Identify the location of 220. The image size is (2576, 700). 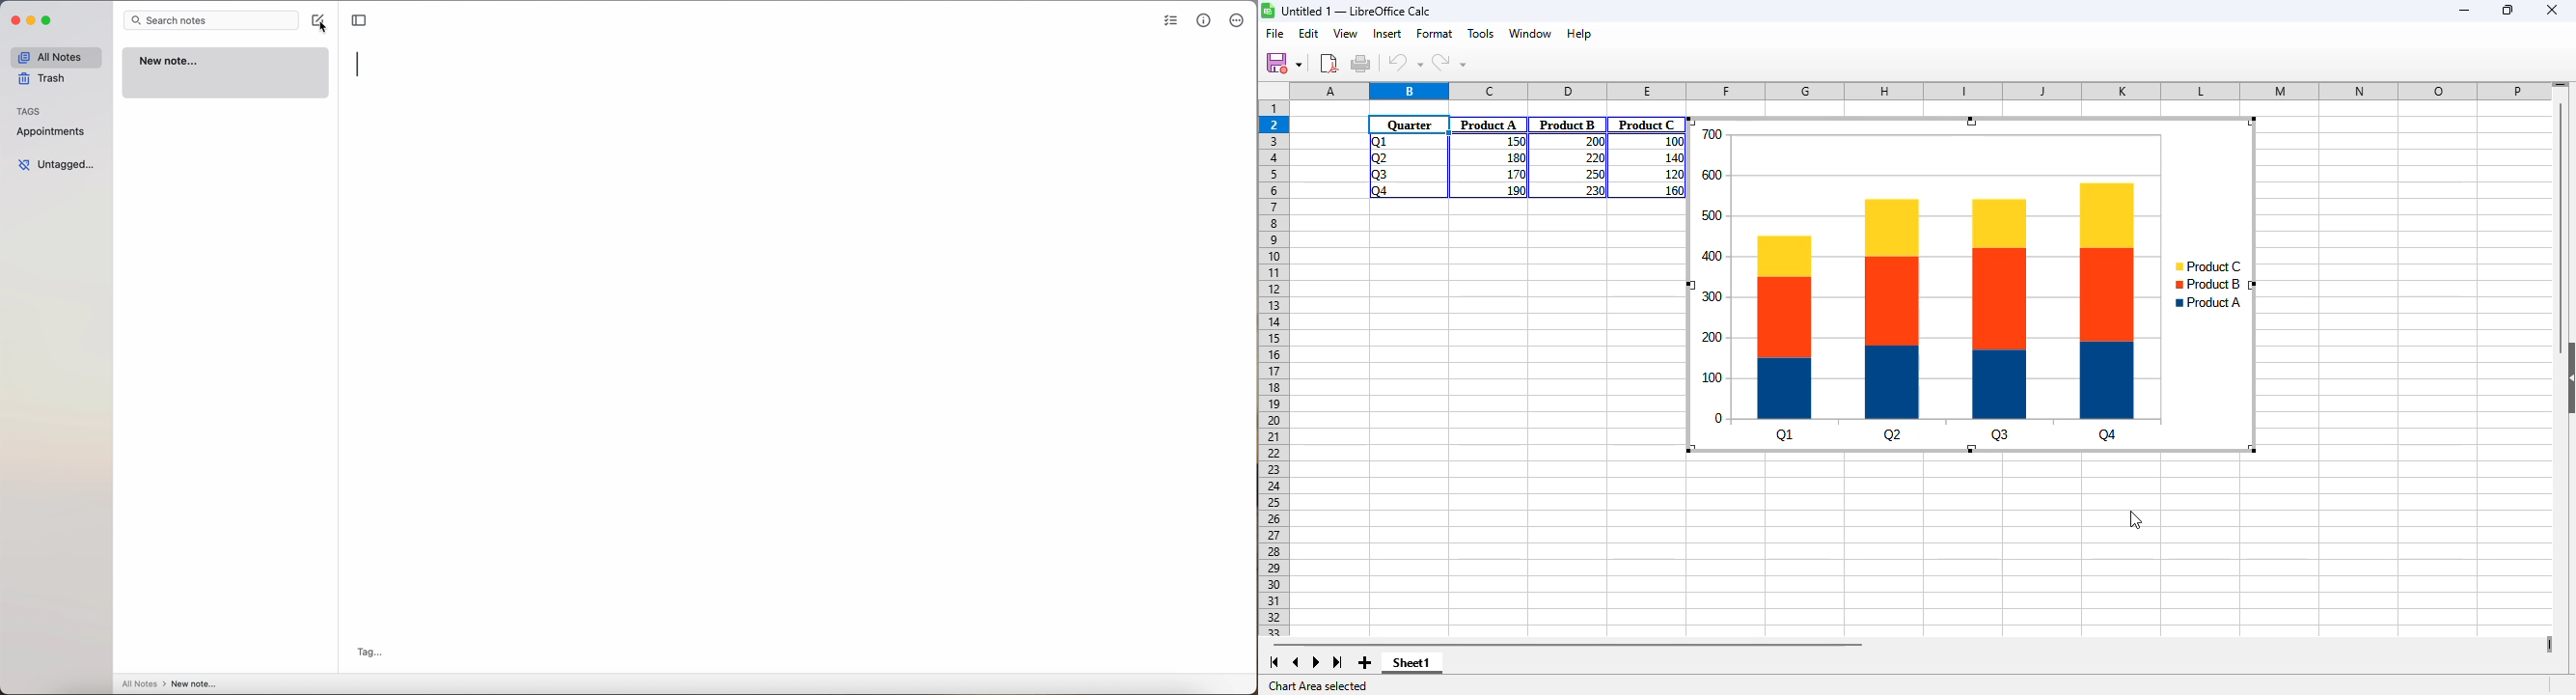
(1593, 158).